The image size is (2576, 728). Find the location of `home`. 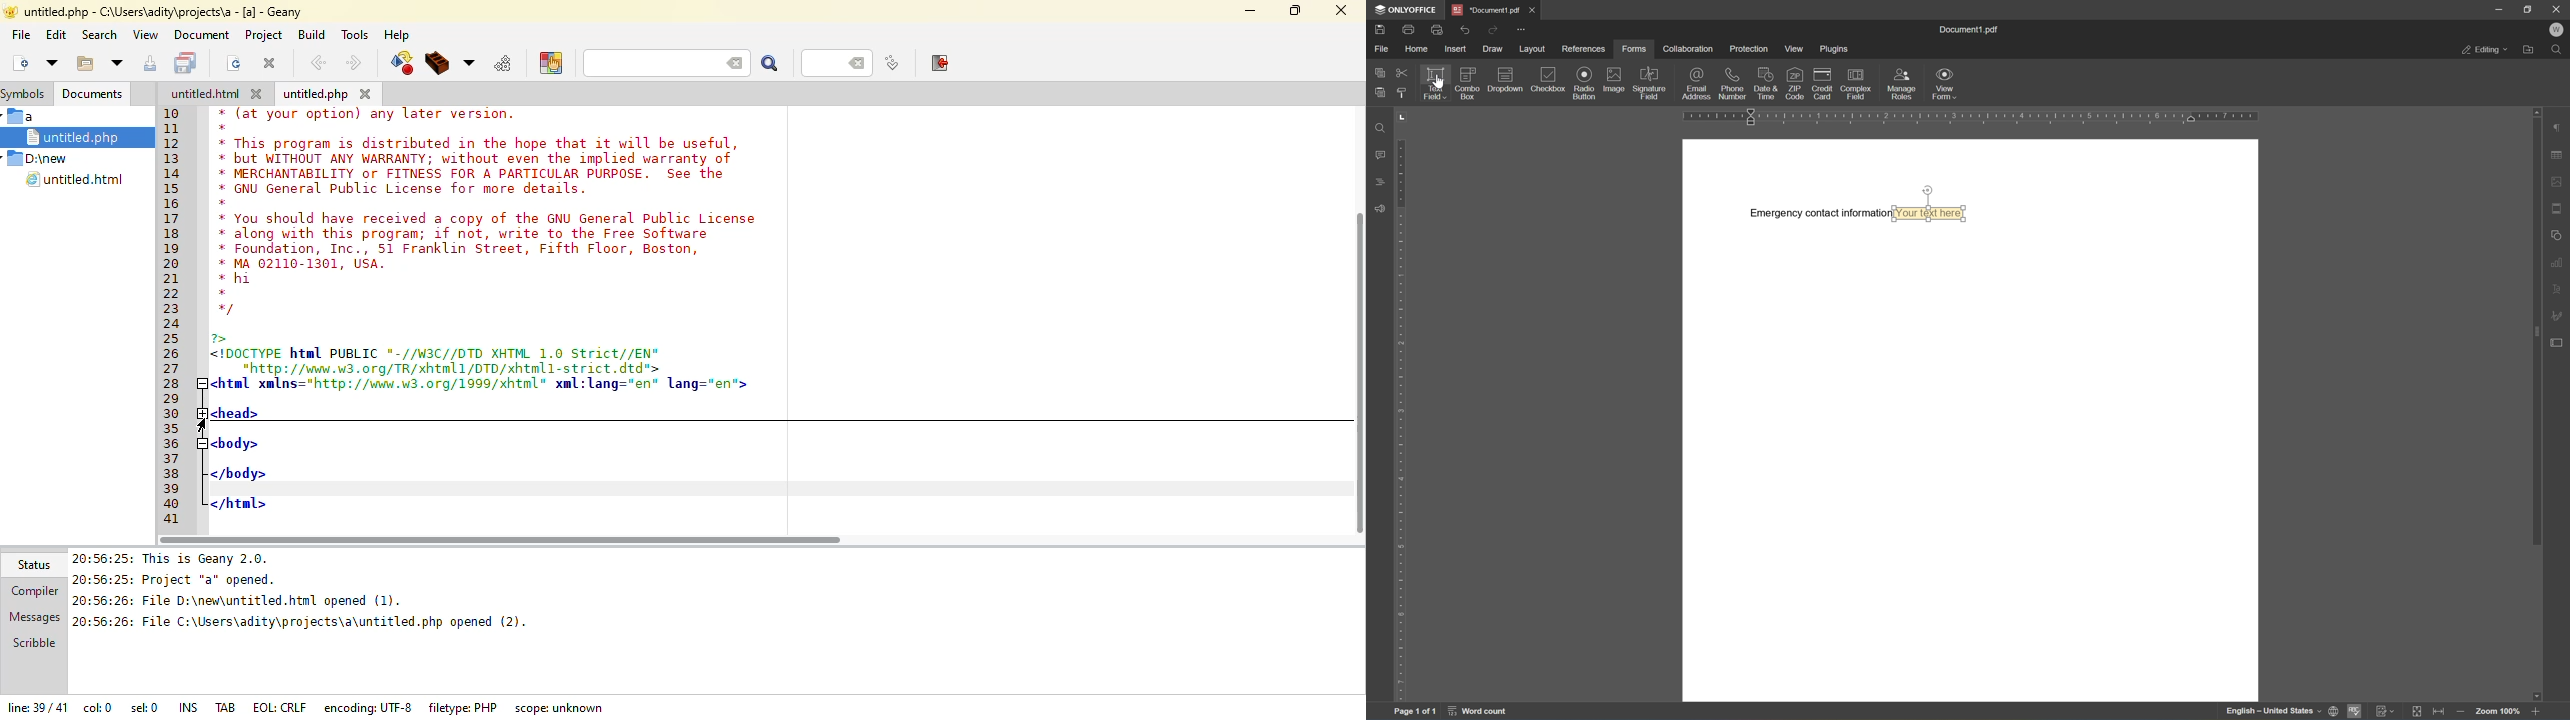

home is located at coordinates (1417, 48).